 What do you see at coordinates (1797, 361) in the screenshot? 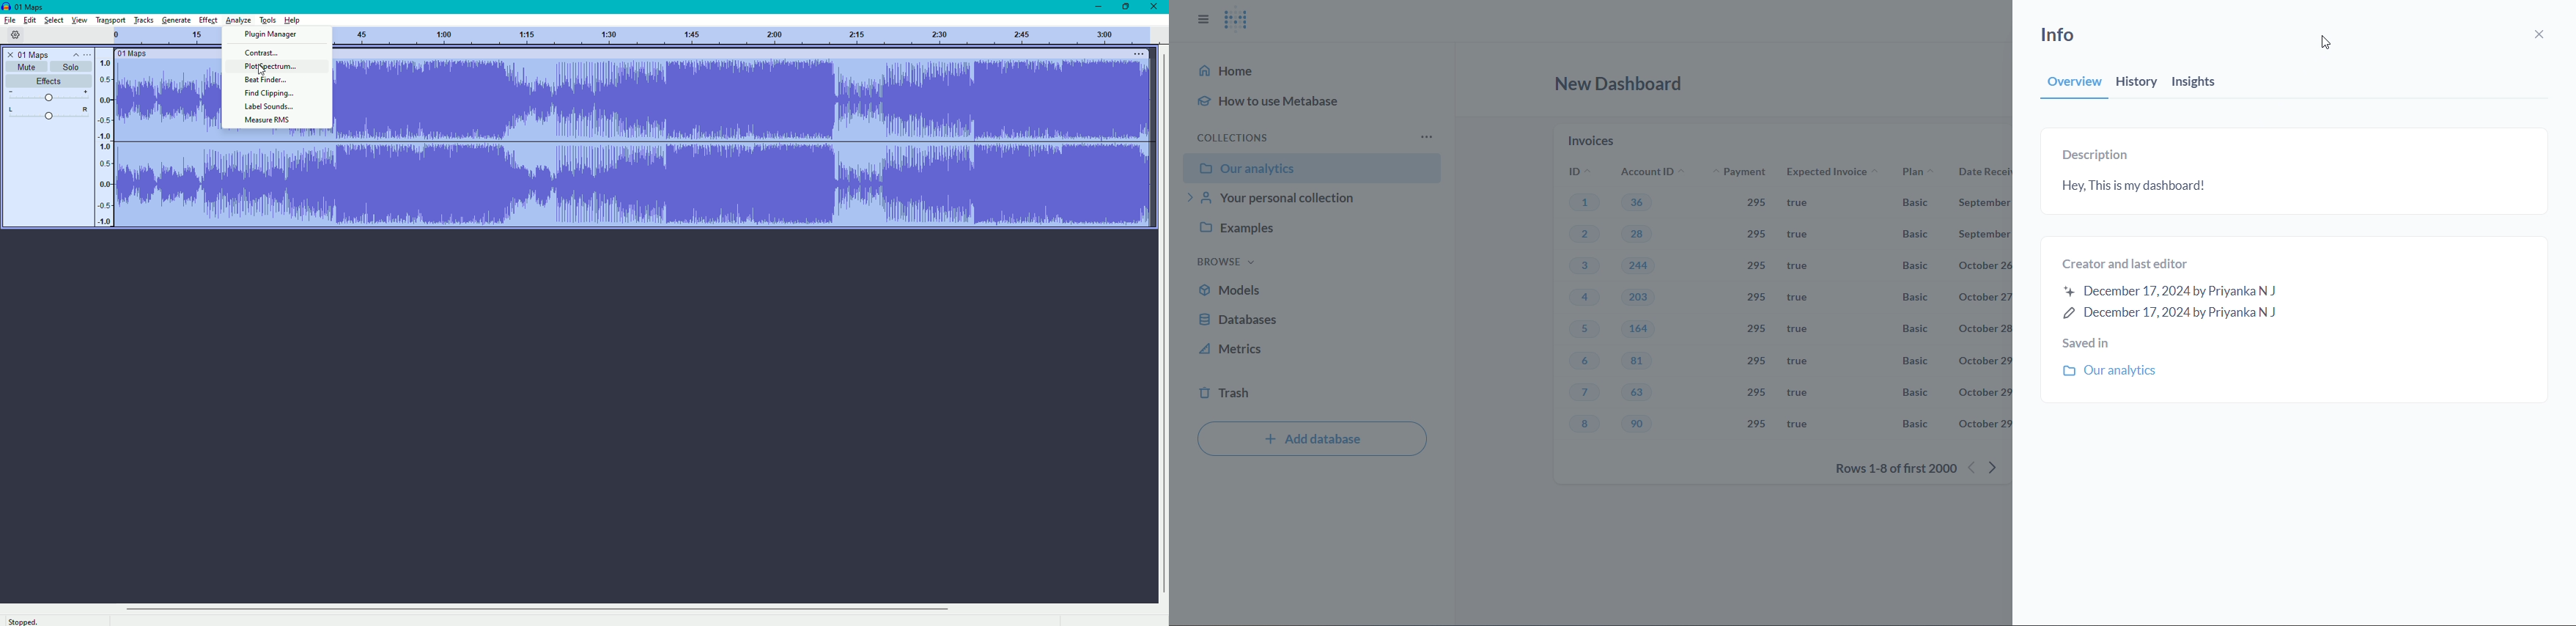
I see `true` at bounding box center [1797, 361].